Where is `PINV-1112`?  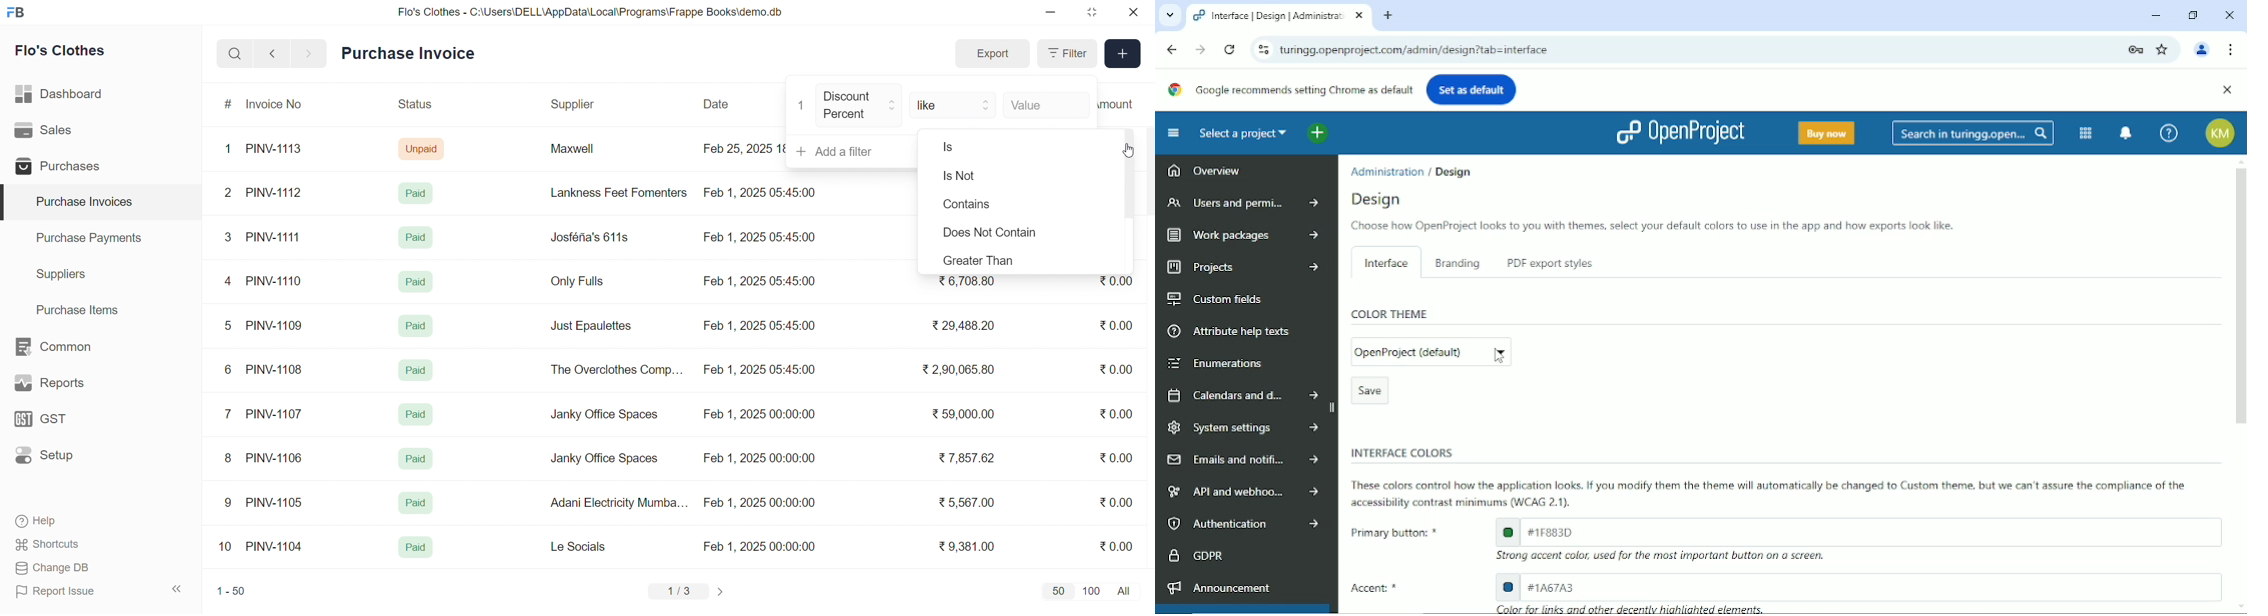 PINV-1112 is located at coordinates (274, 193).